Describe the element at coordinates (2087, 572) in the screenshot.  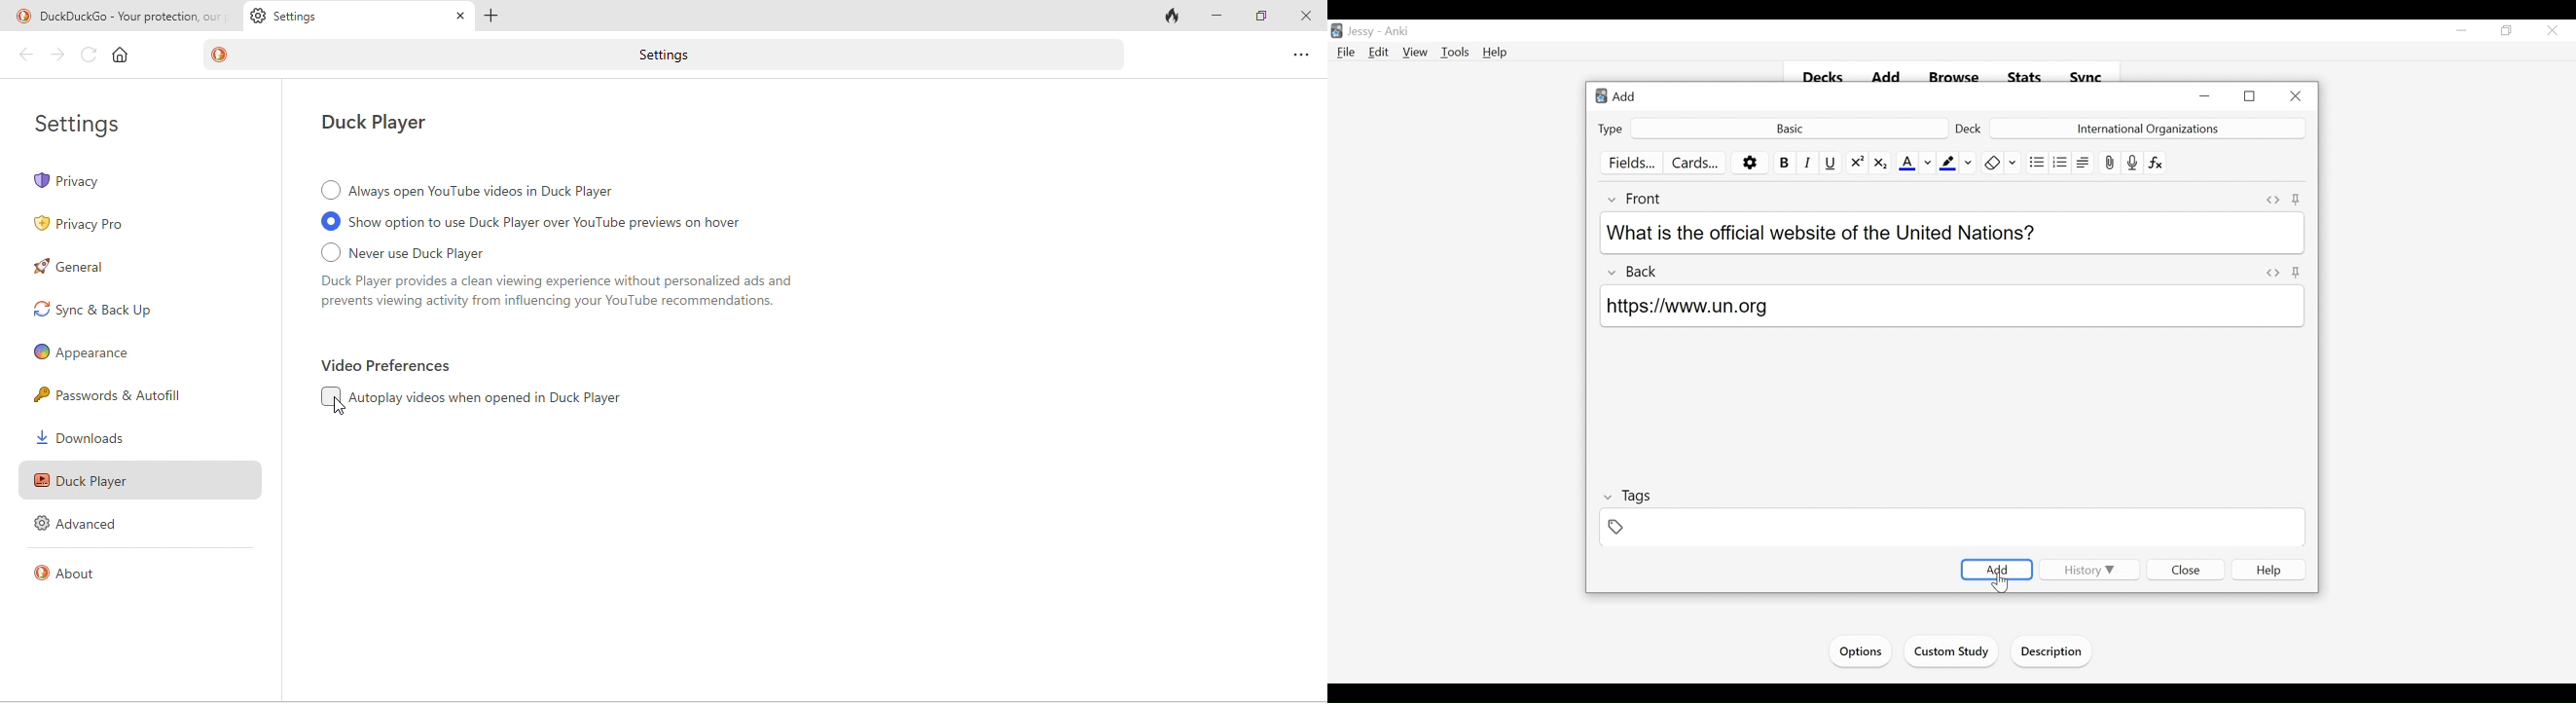
I see `History` at that location.